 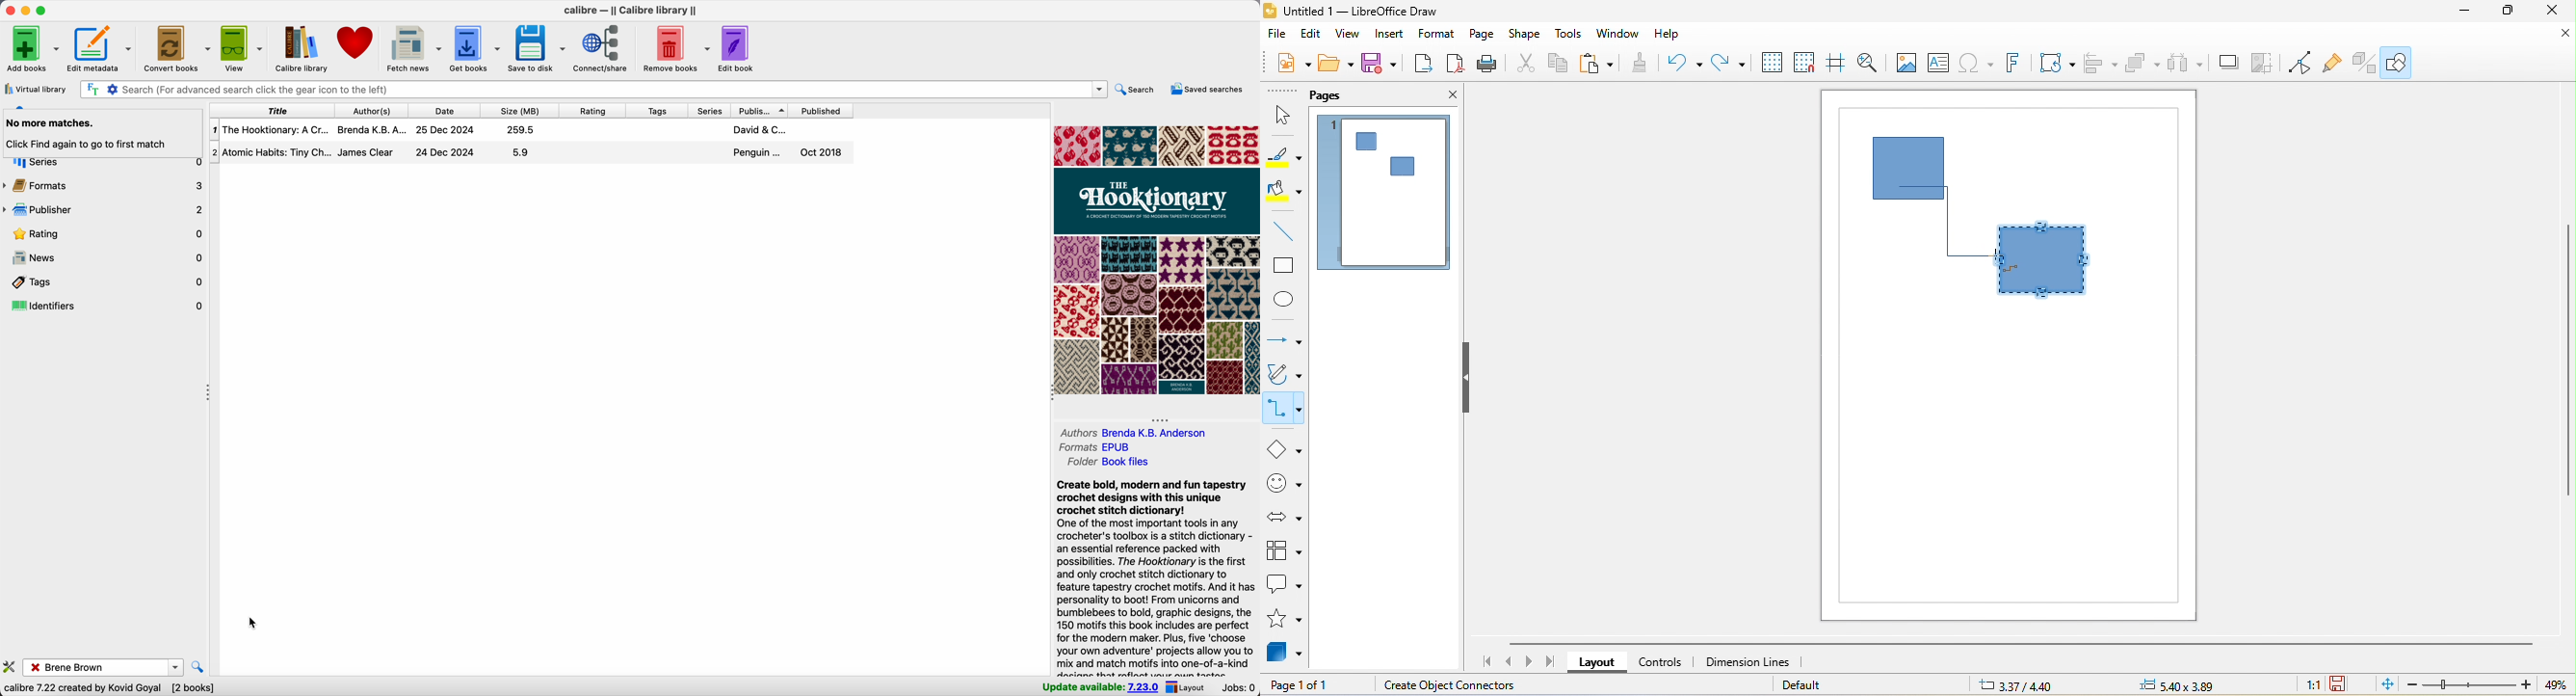 I want to click on export directly as pdf, so click(x=1459, y=64).